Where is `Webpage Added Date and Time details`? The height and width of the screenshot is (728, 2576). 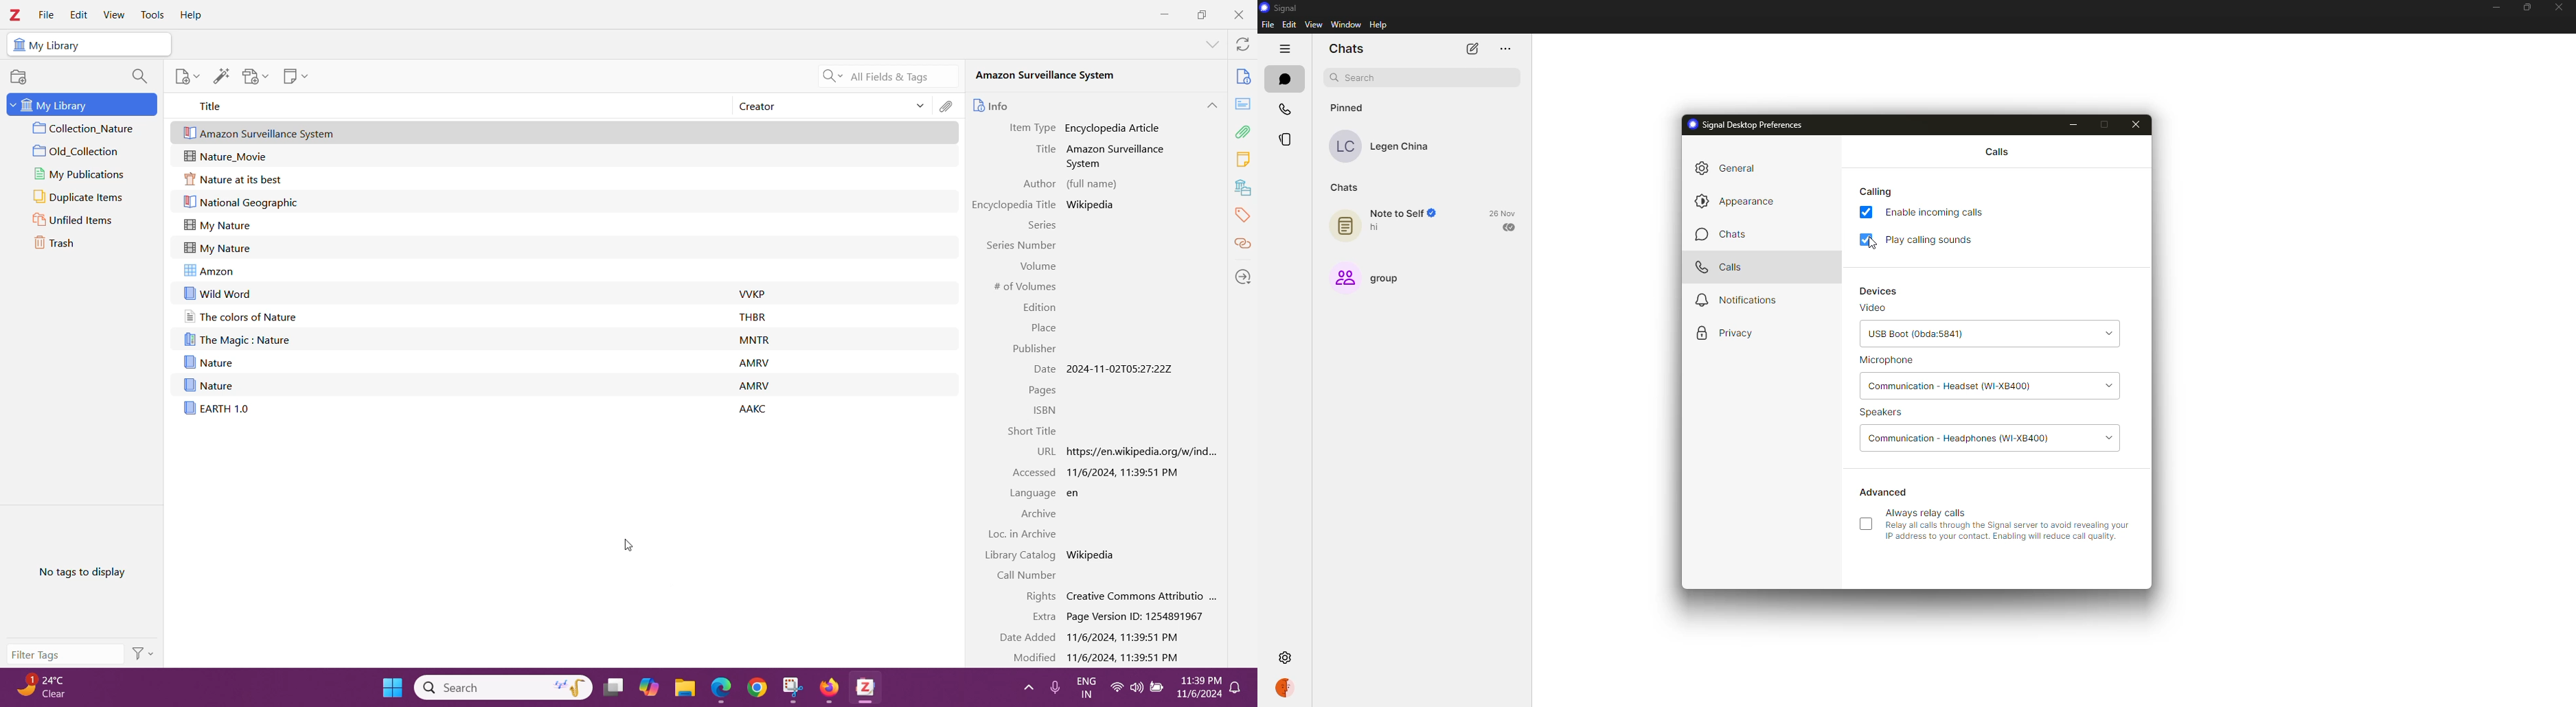
Webpage Added Date and Time details is located at coordinates (1132, 637).